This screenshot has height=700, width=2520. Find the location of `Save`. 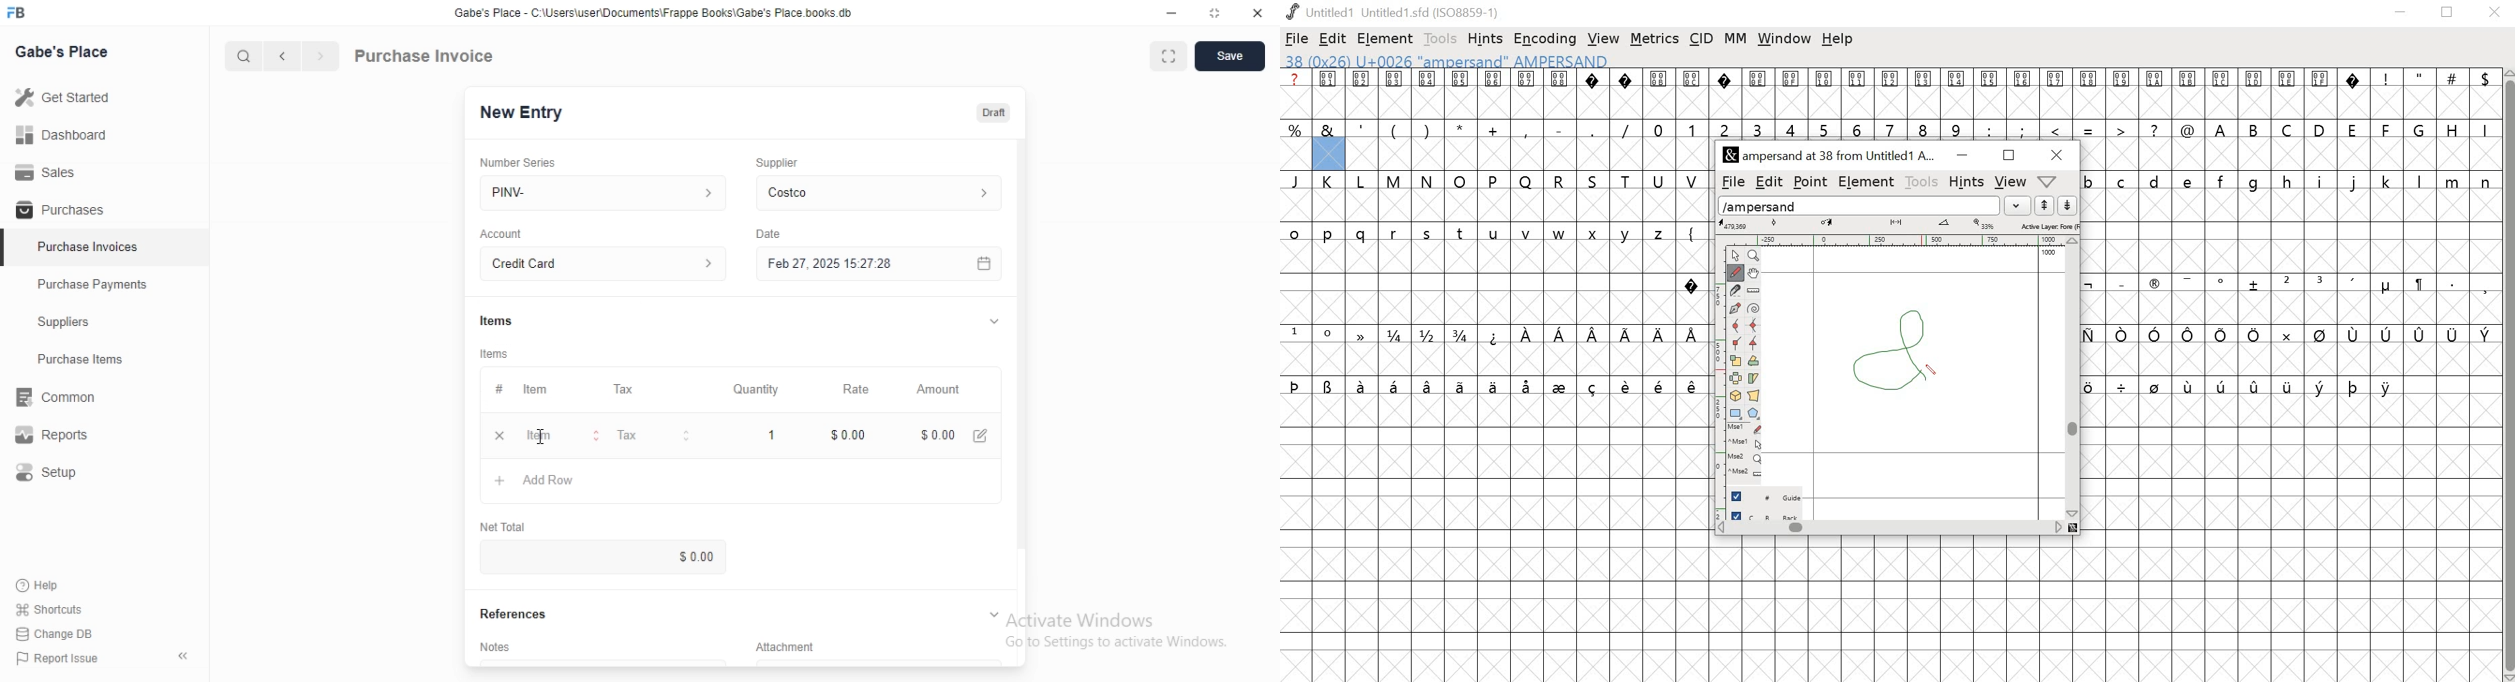

Save is located at coordinates (1230, 56).